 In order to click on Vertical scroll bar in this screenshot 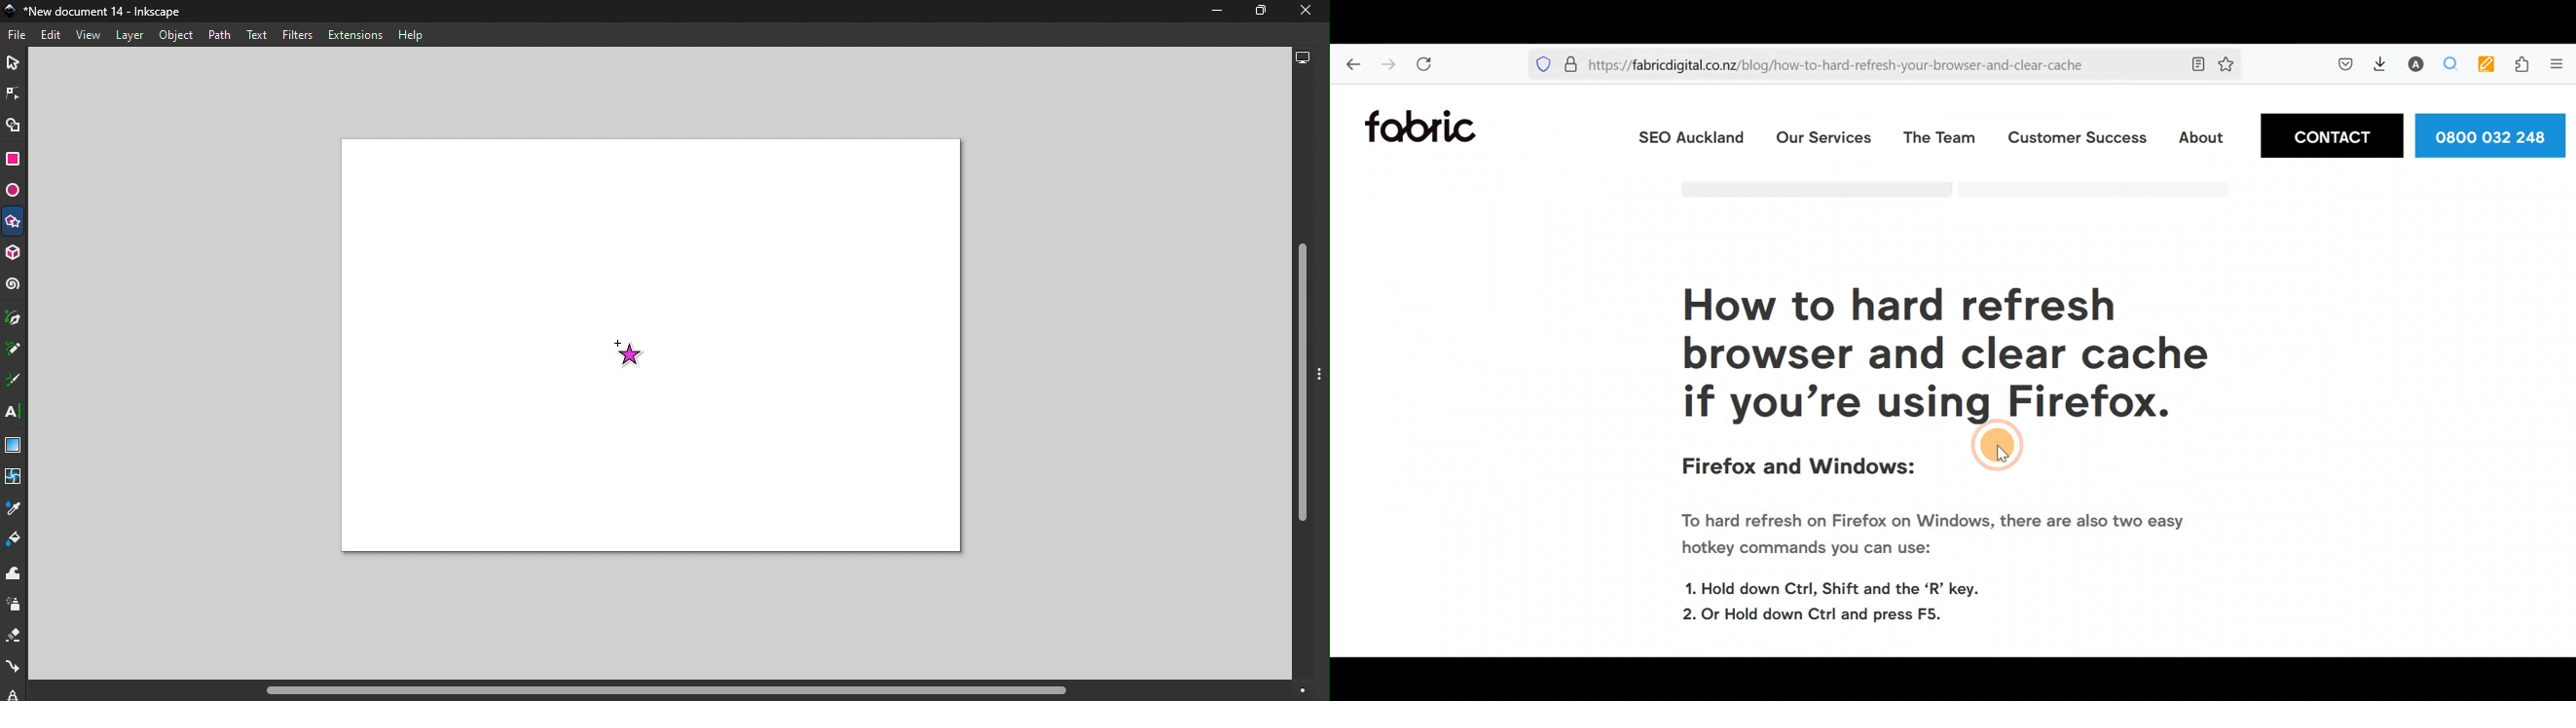, I will do `click(1302, 376)`.